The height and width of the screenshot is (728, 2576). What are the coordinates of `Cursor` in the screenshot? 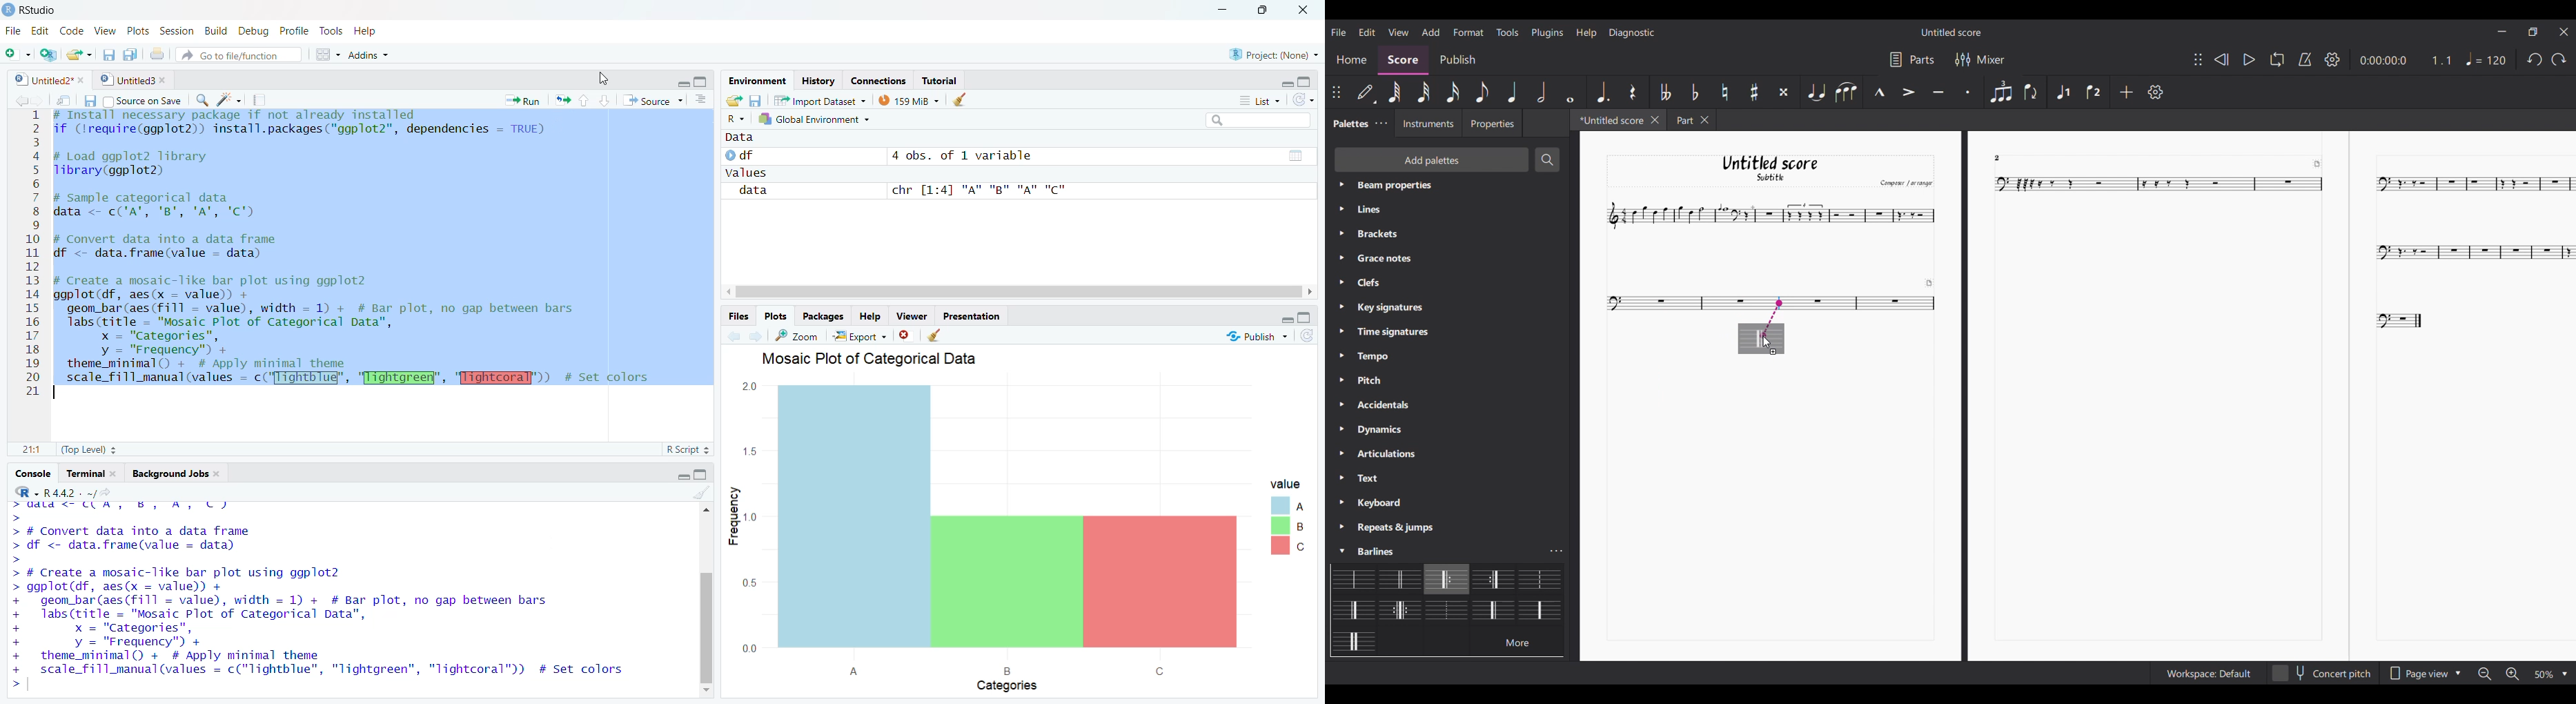 It's located at (606, 77).